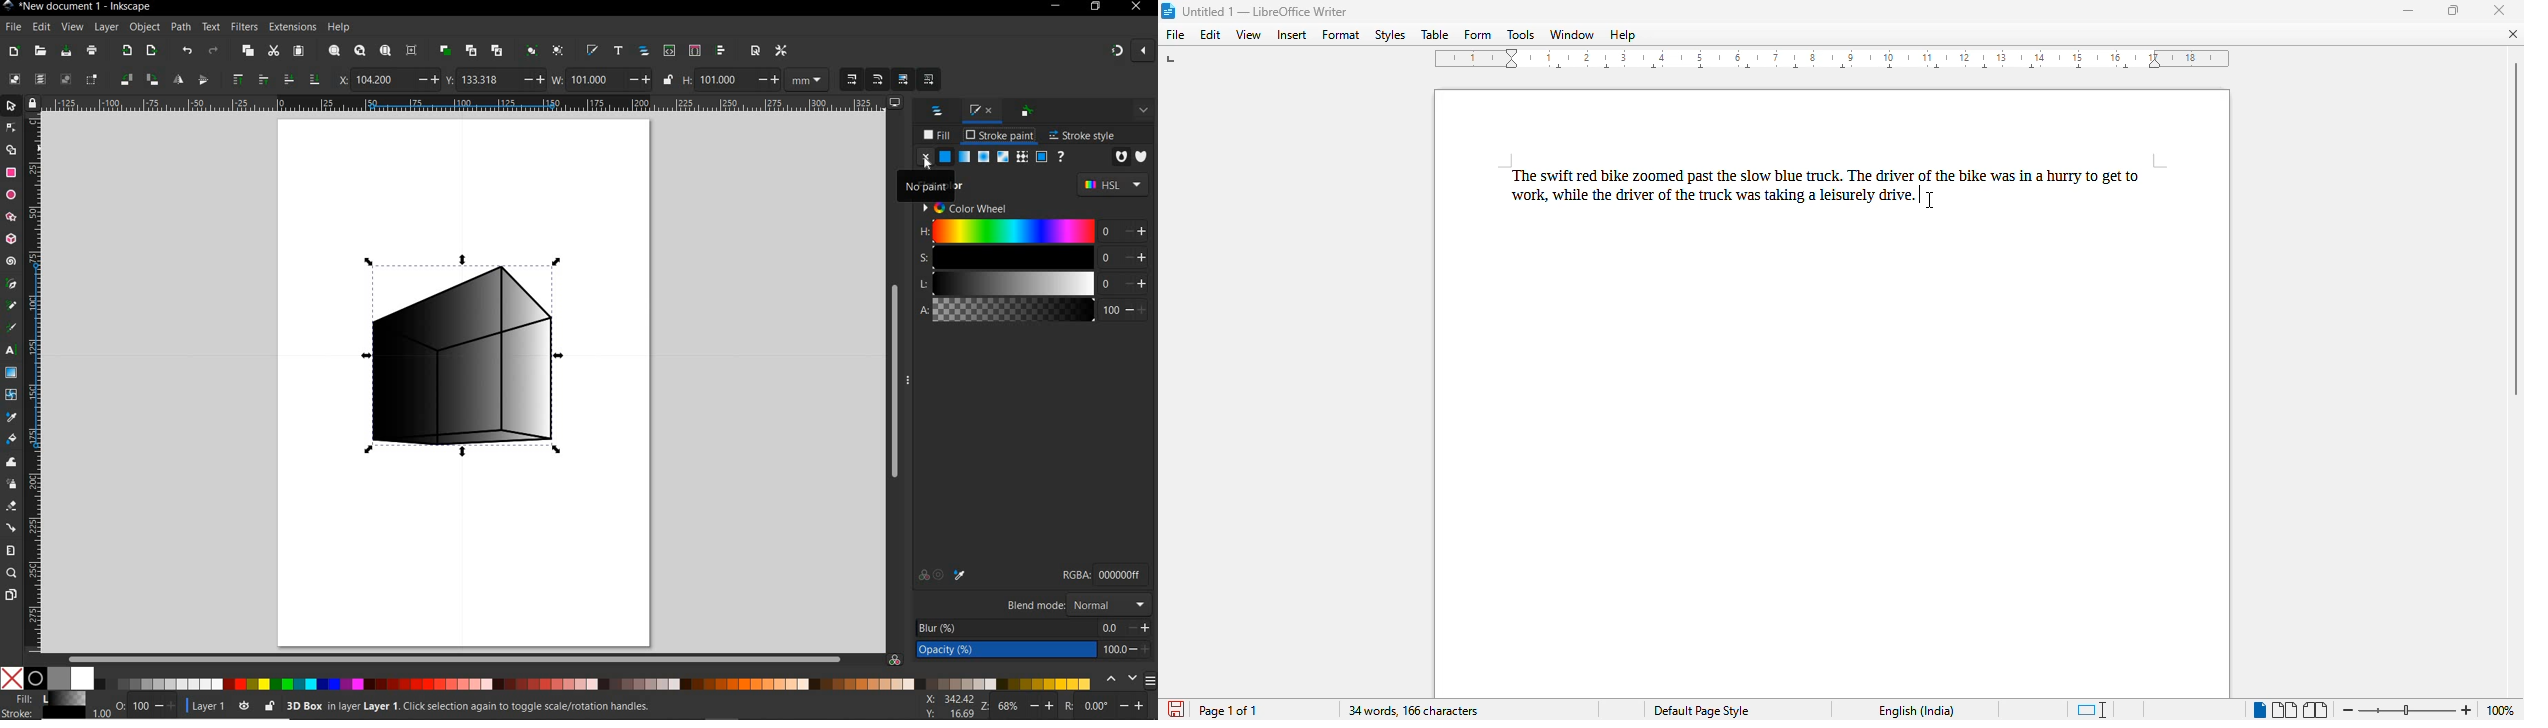 The height and width of the screenshot is (728, 2548). I want to click on COLOR MANAGED CODE, so click(896, 659).